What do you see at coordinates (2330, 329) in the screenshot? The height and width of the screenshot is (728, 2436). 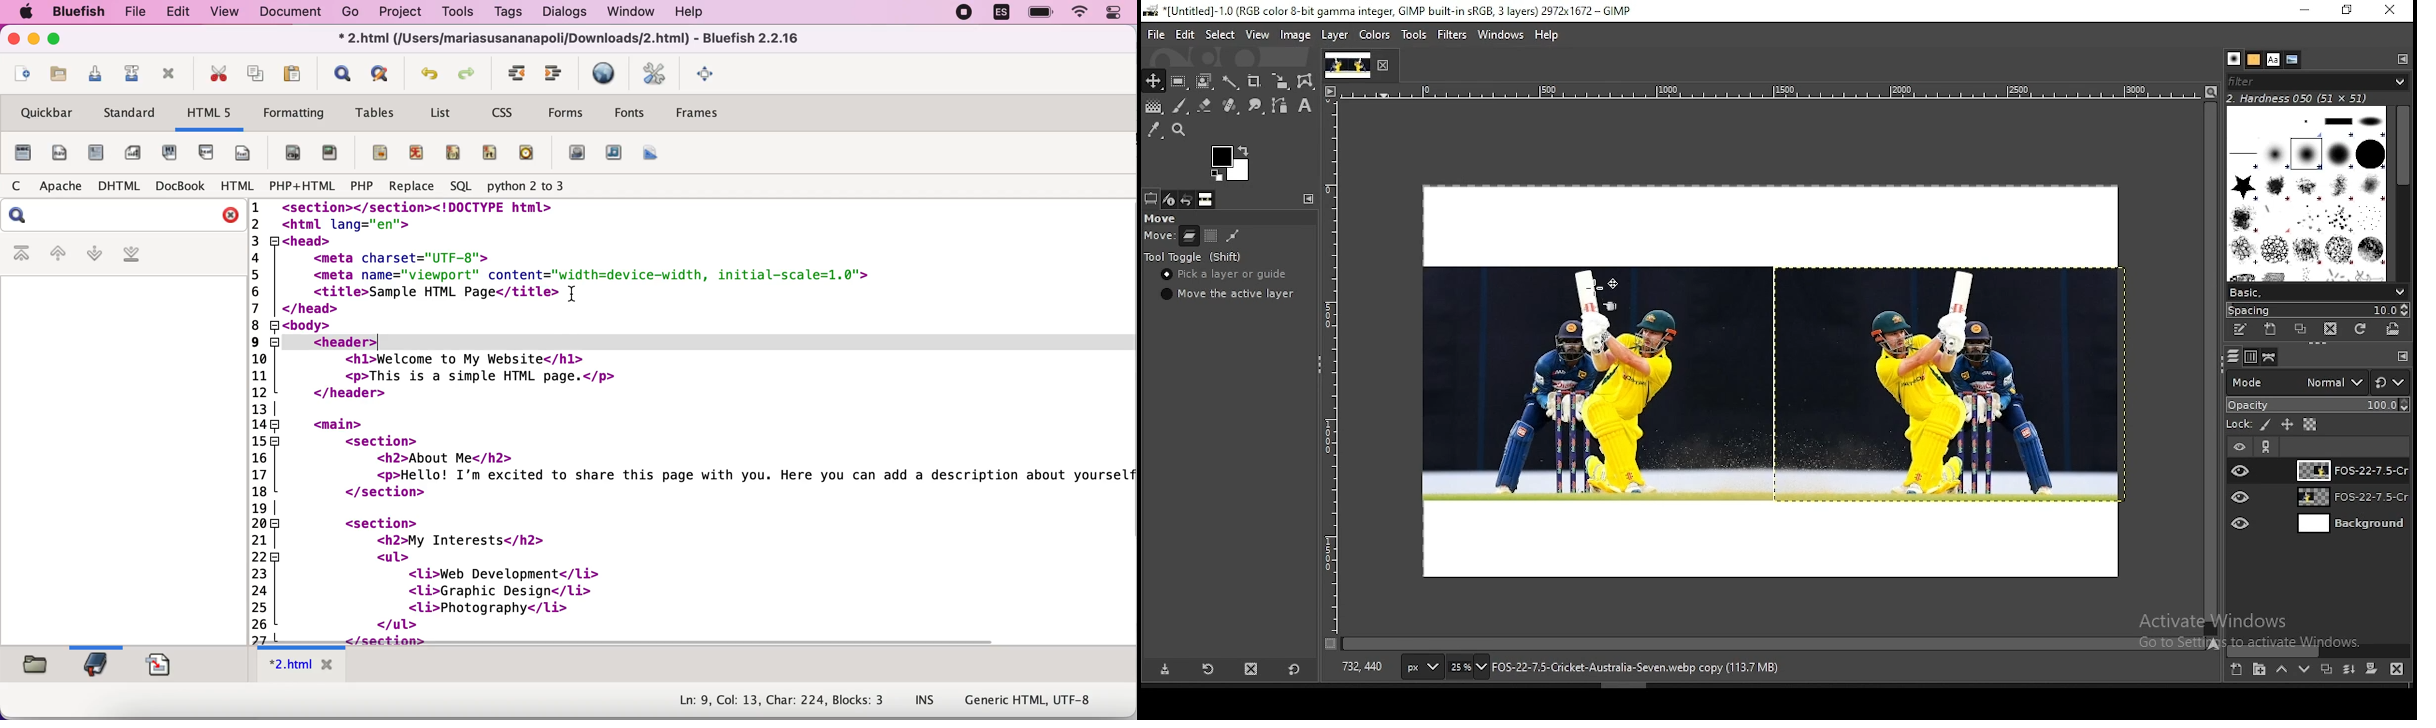 I see `delete brush` at bounding box center [2330, 329].